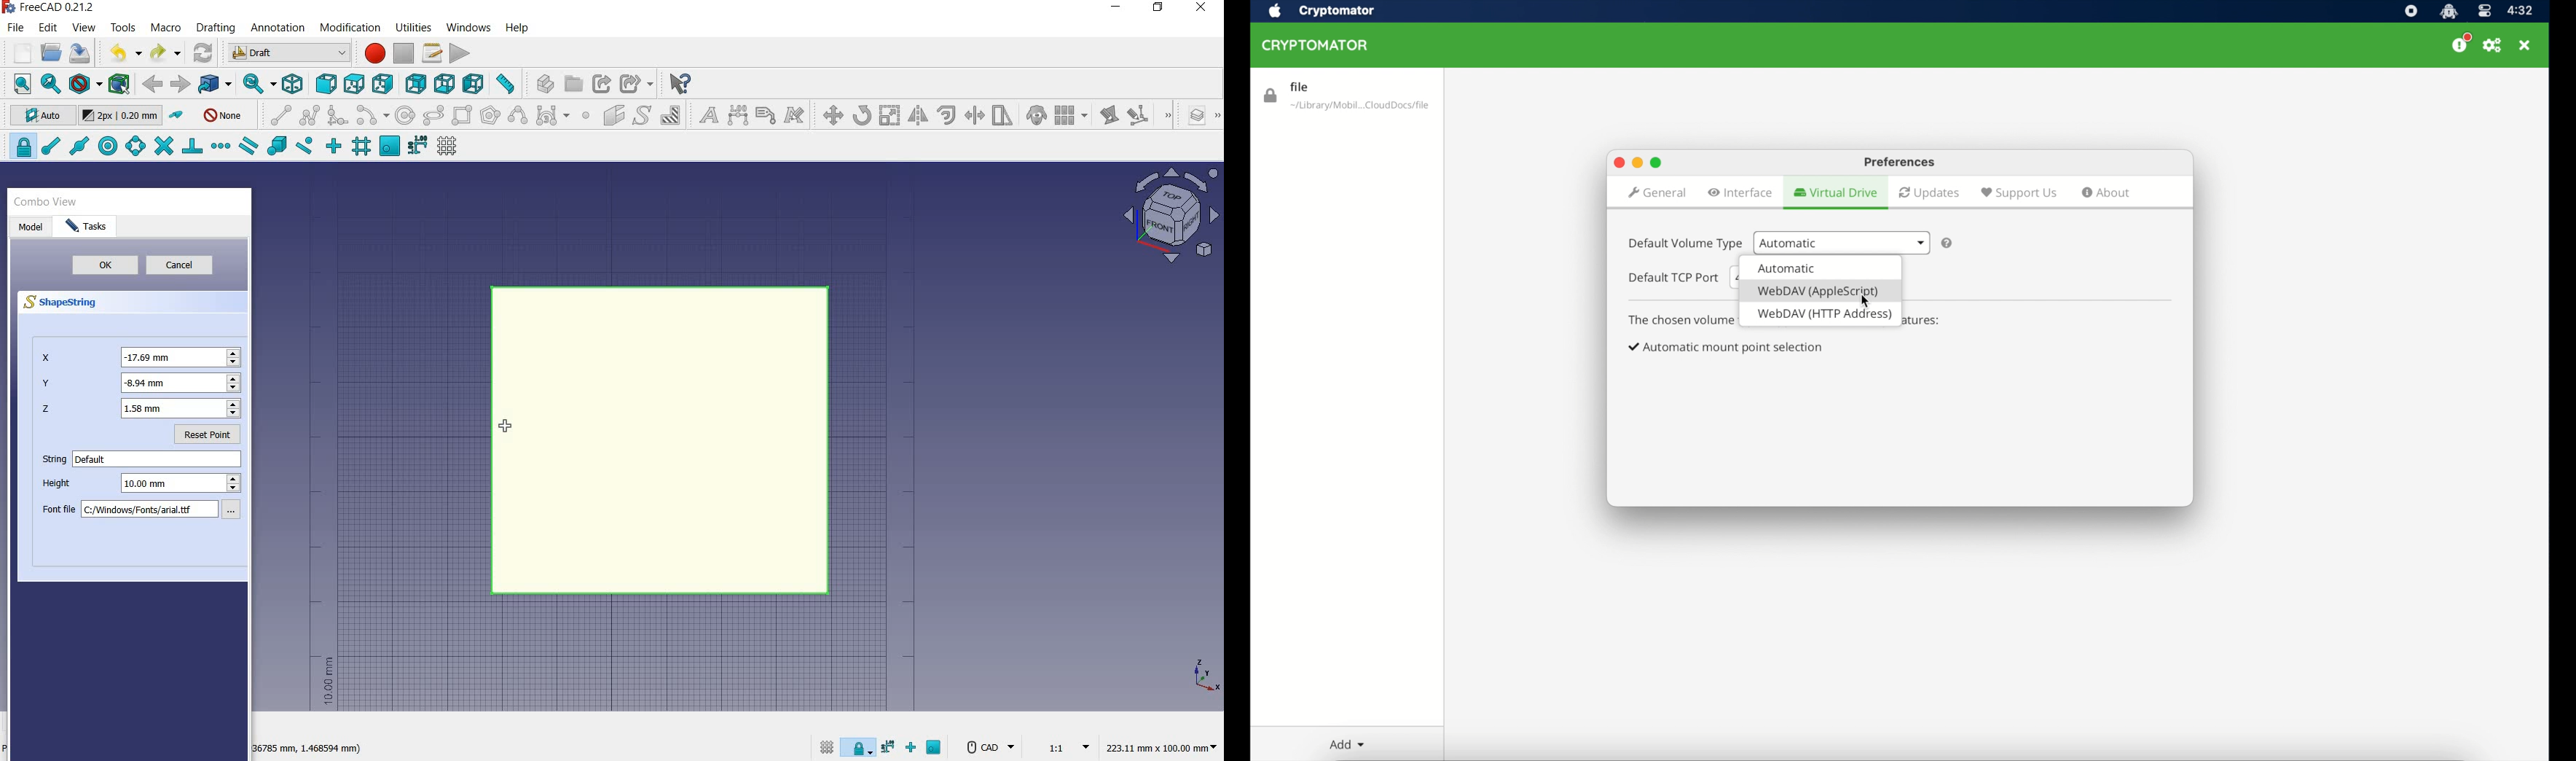 The height and width of the screenshot is (784, 2576). I want to click on dimension, so click(739, 117).